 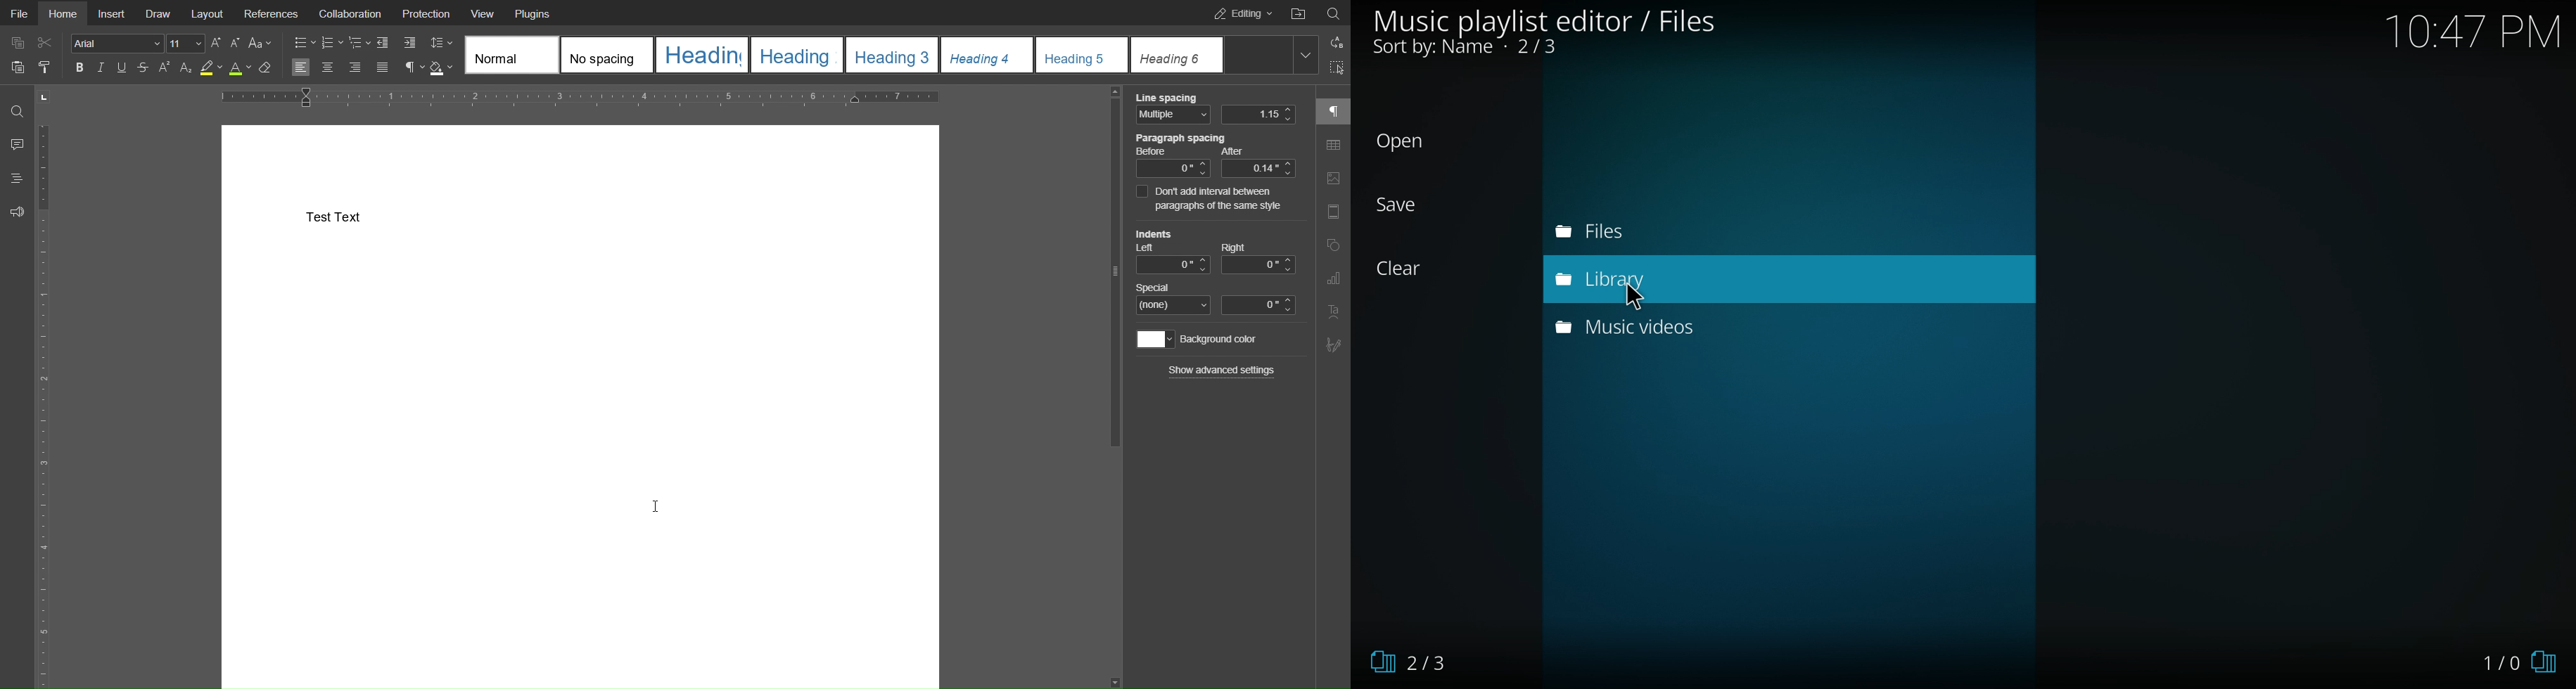 I want to click on Comment, so click(x=16, y=144).